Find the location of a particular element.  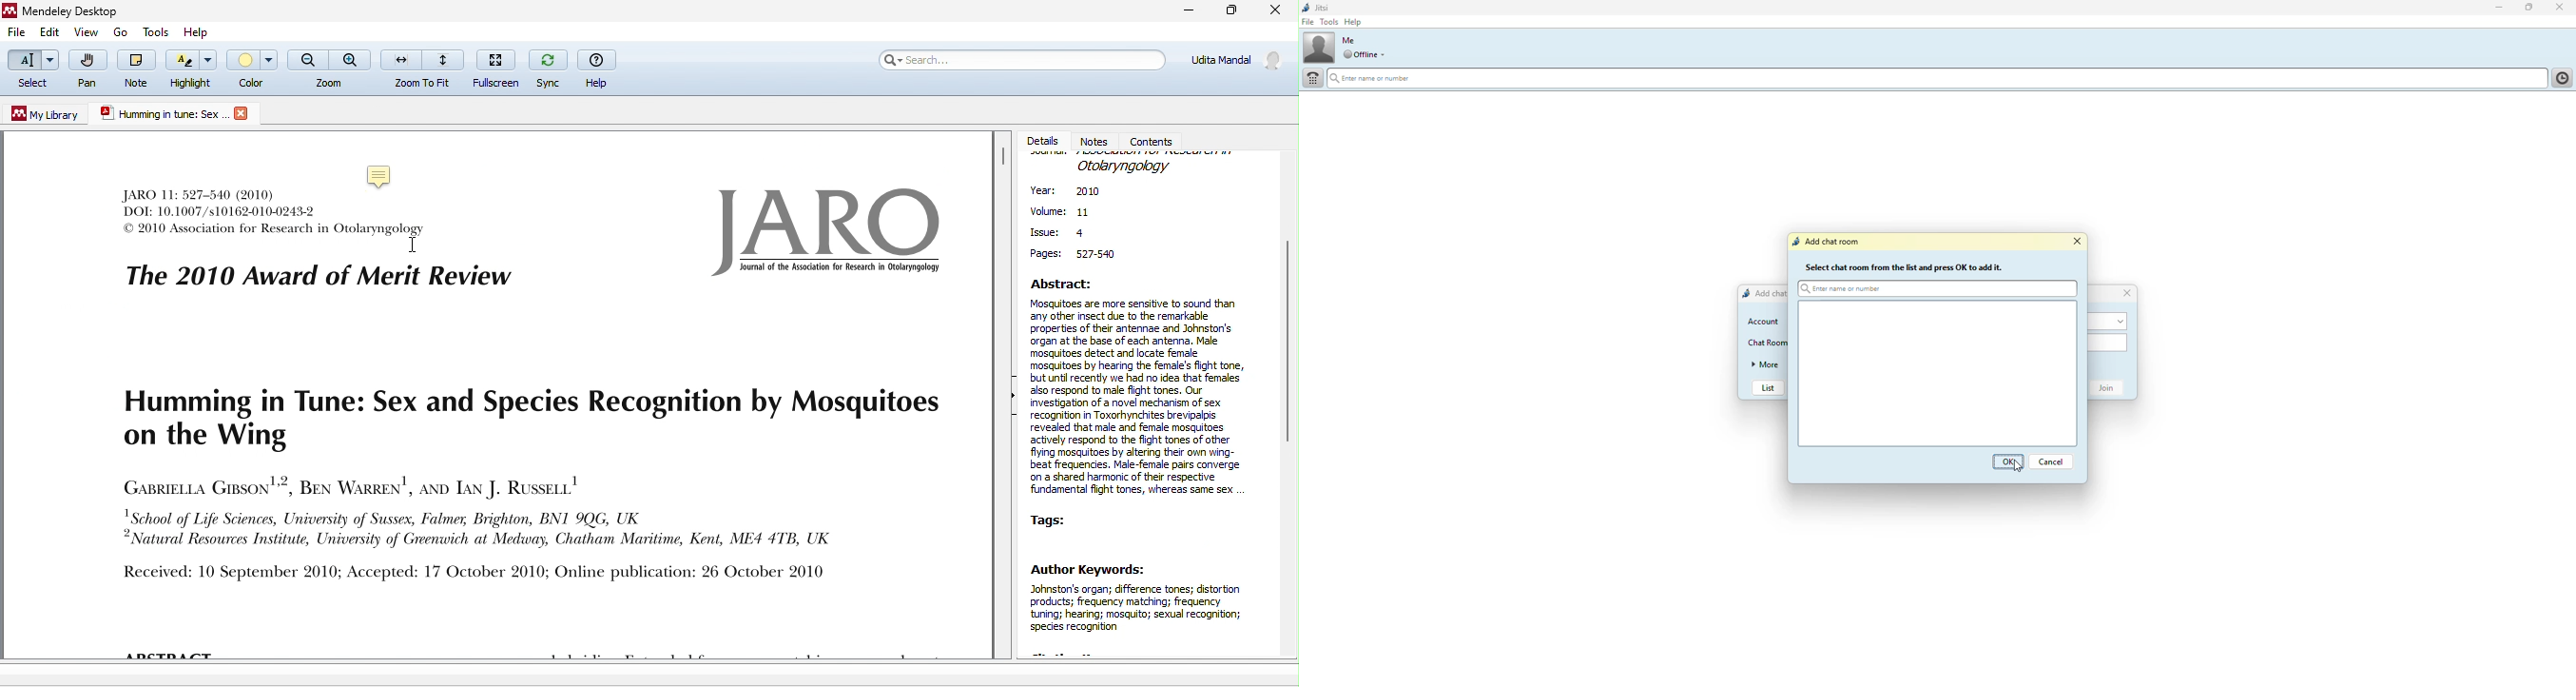

contents is located at coordinates (1155, 140).